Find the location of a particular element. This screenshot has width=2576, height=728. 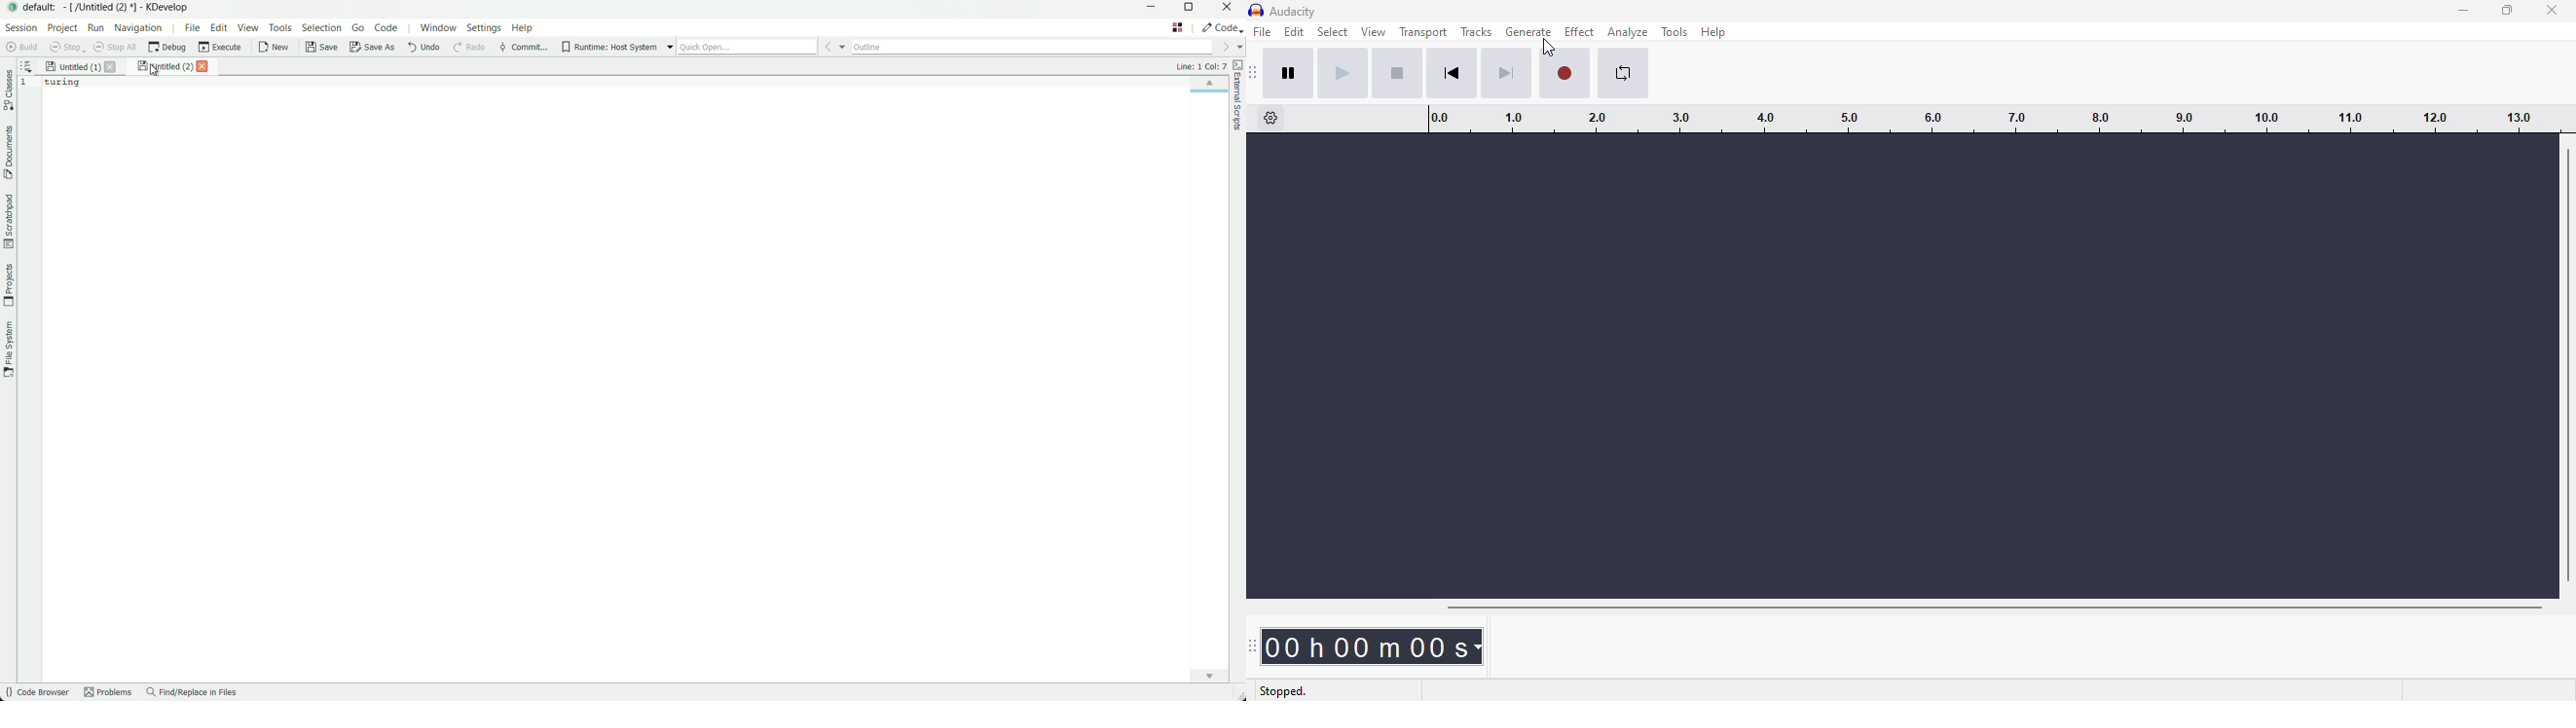

window menu is located at coordinates (438, 29).